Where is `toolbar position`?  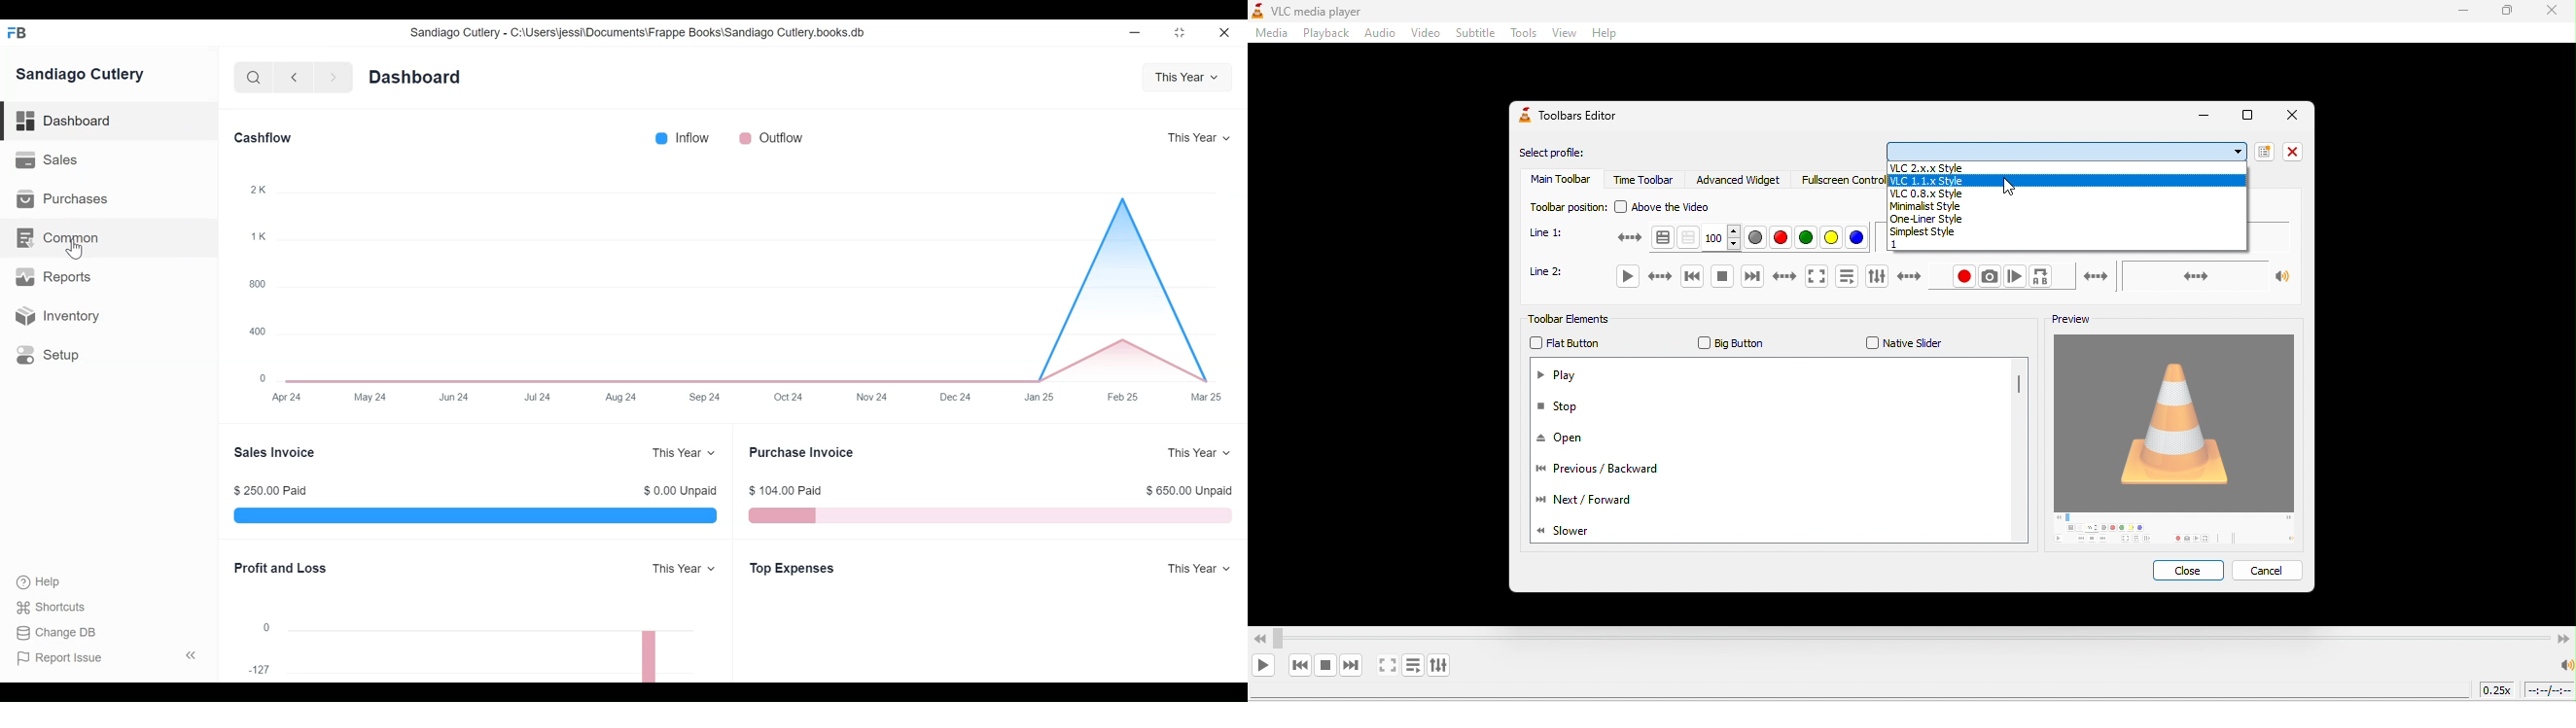 toolbar position is located at coordinates (1562, 206).